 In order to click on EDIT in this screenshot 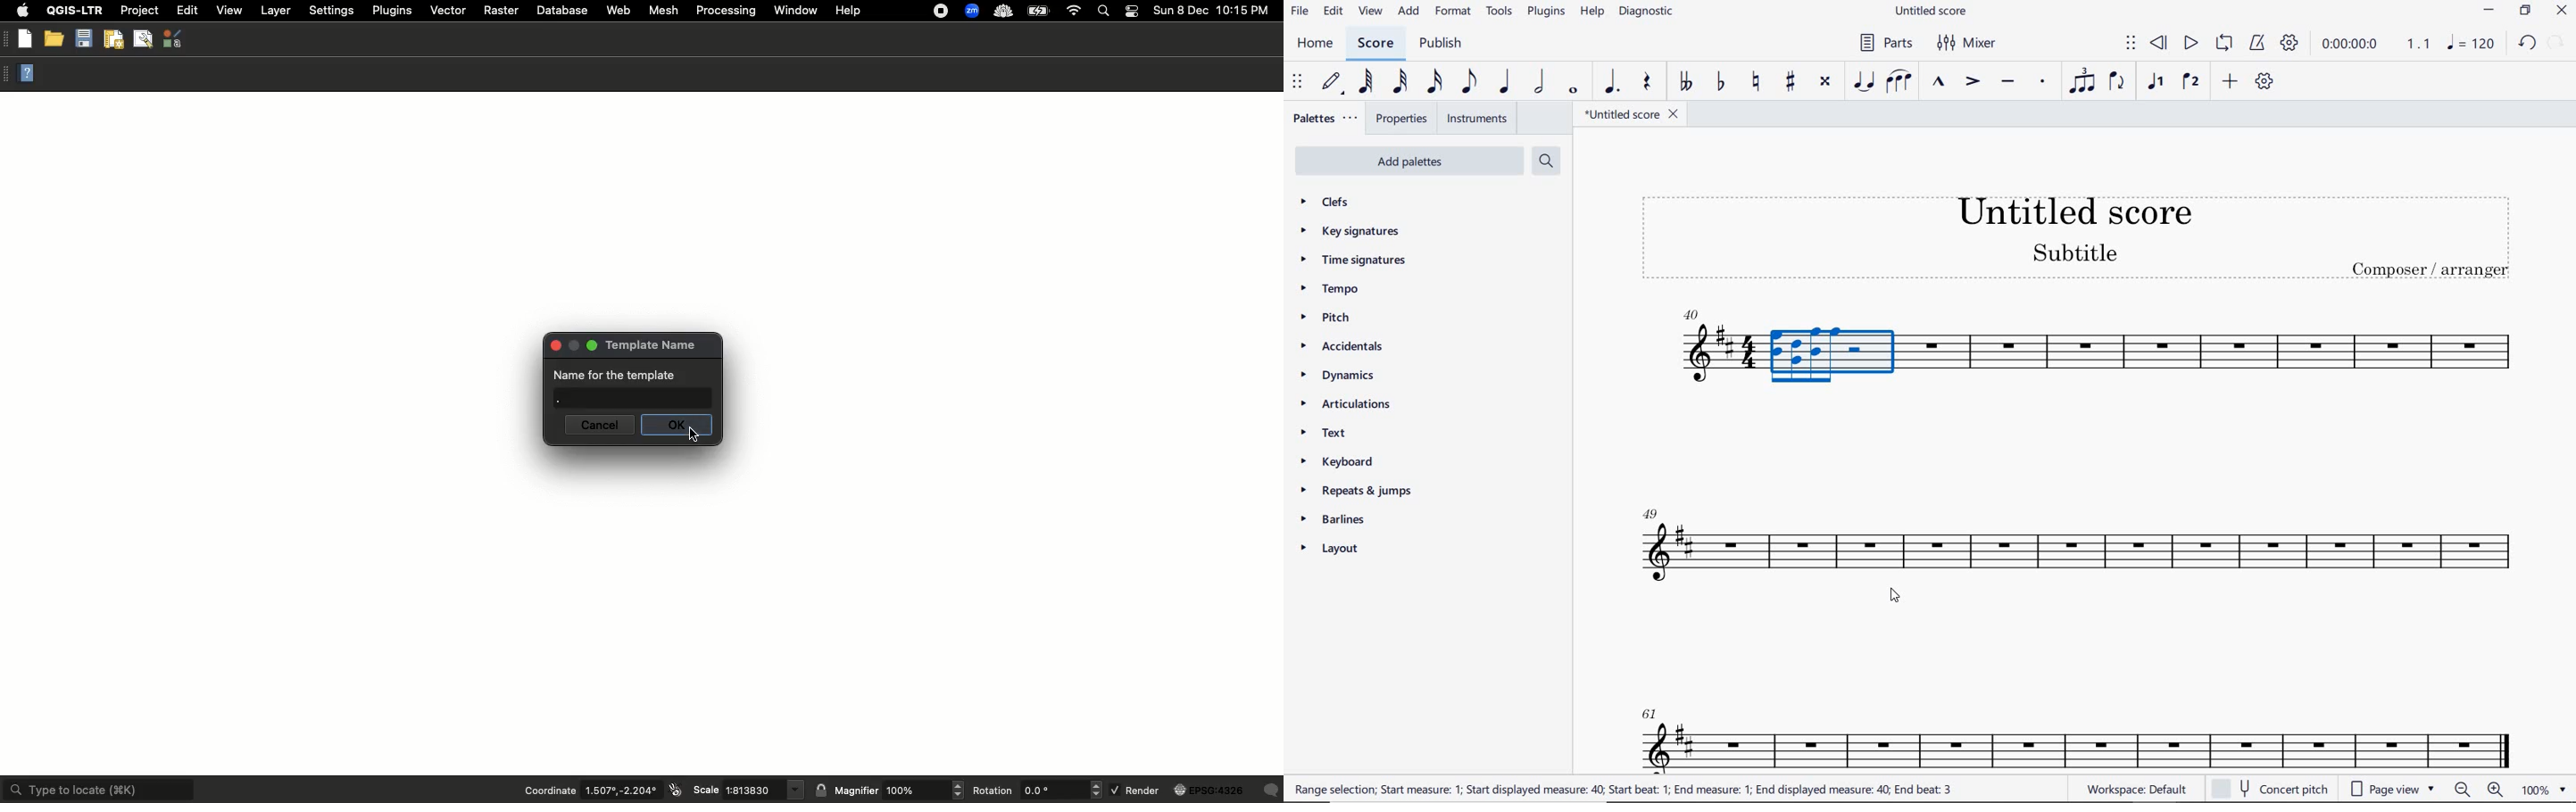, I will do `click(1333, 13)`.